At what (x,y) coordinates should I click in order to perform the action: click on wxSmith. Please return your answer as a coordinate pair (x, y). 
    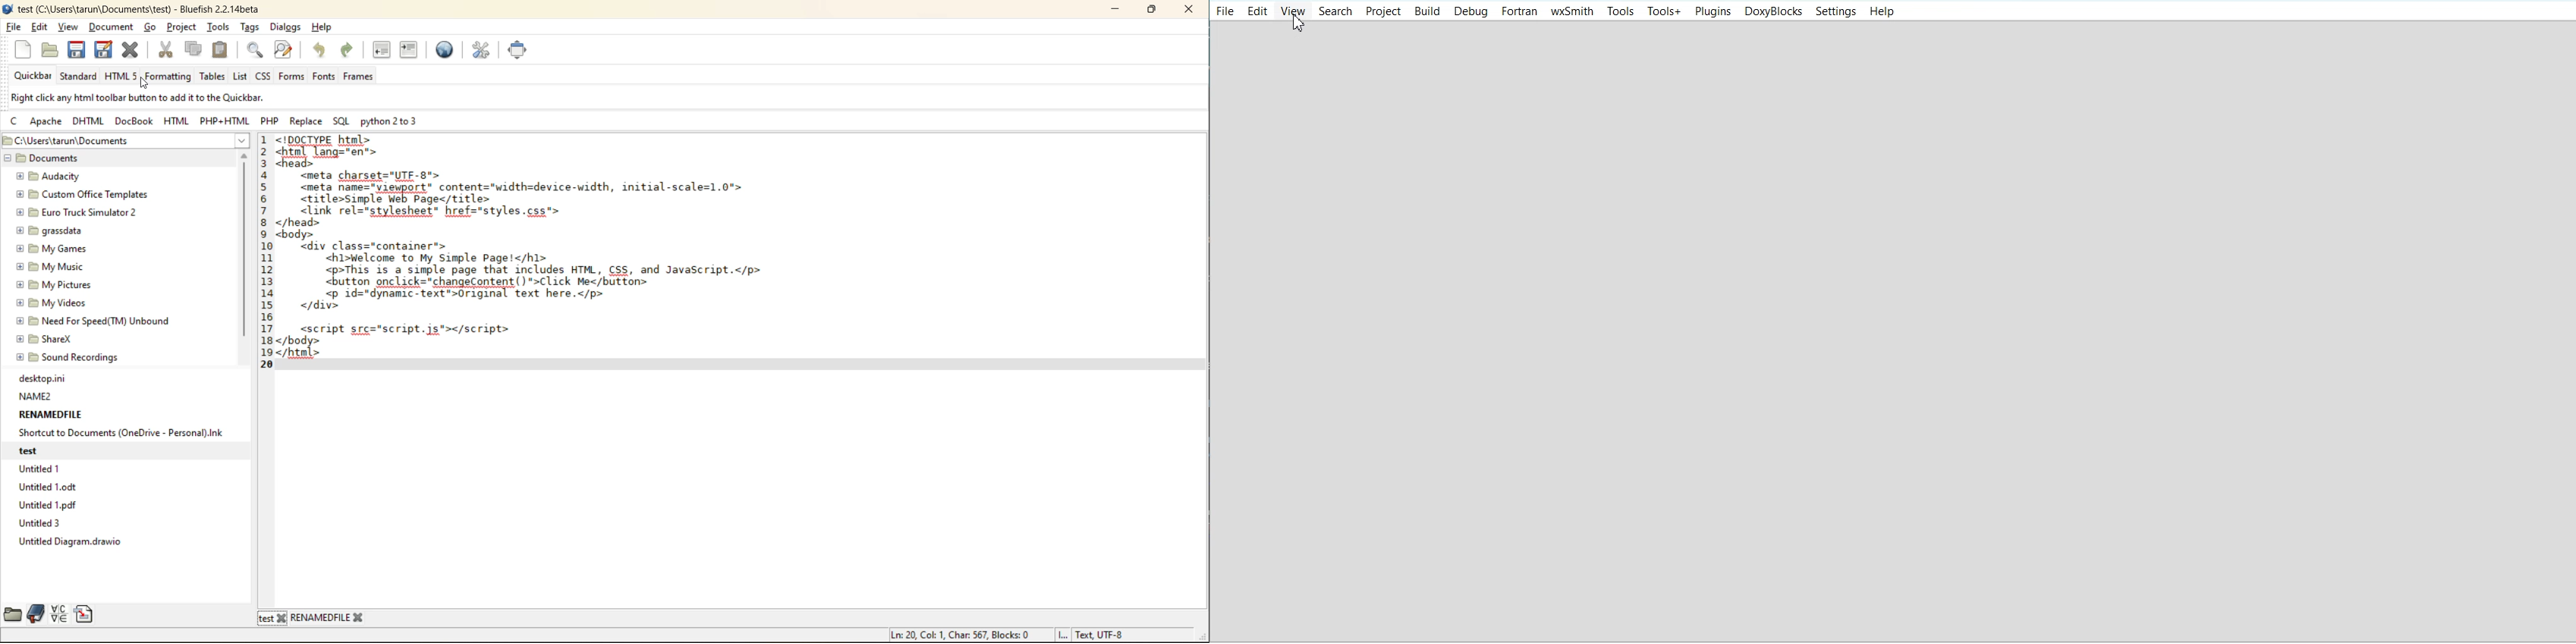
    Looking at the image, I should click on (1572, 11).